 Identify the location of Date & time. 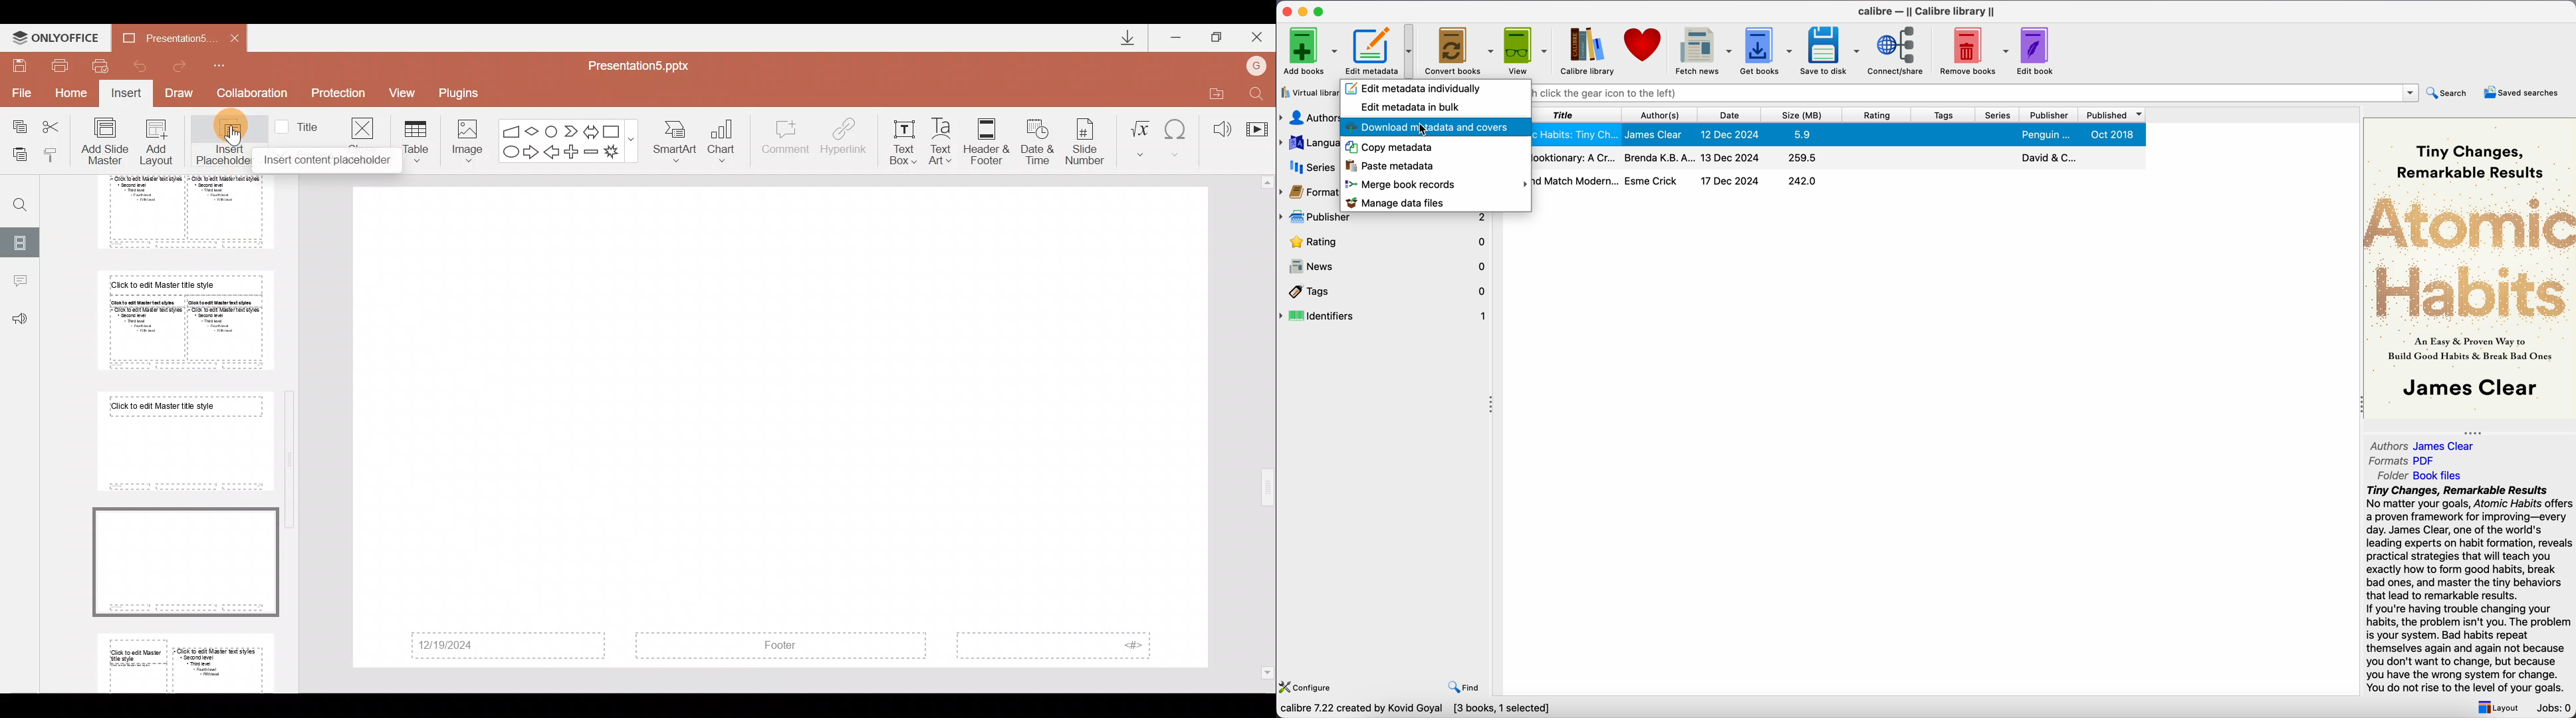
(1034, 139).